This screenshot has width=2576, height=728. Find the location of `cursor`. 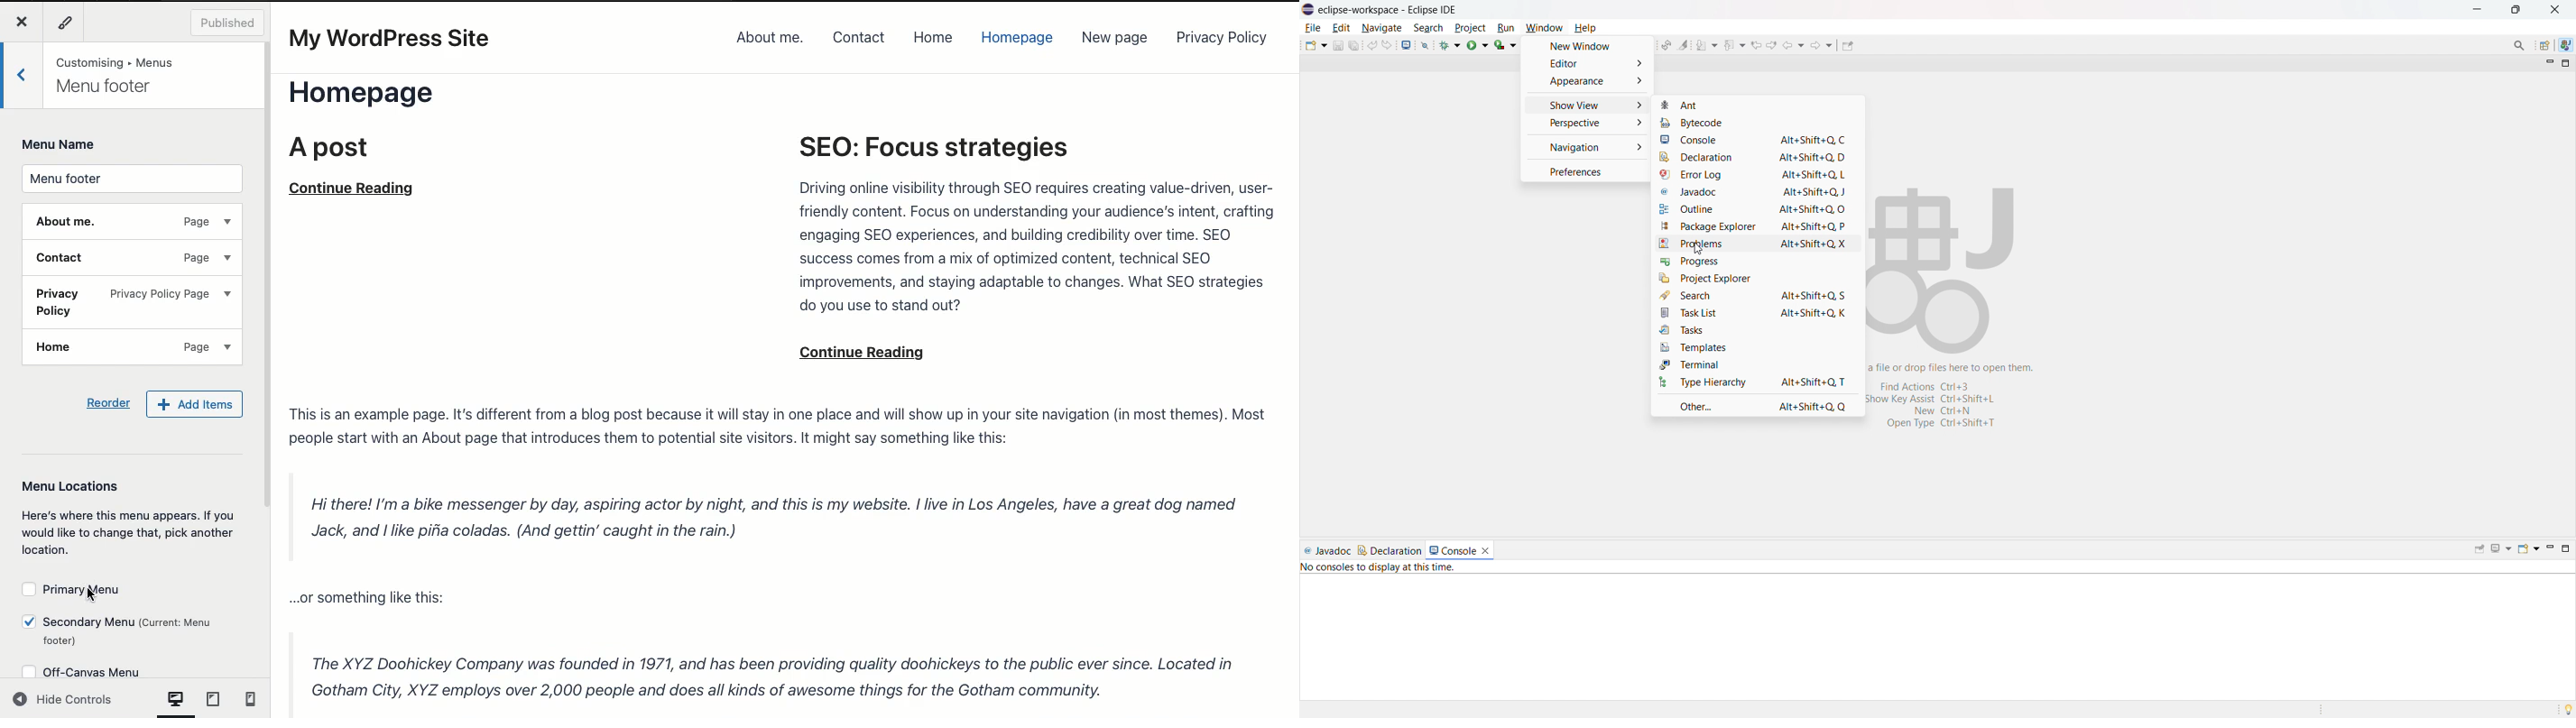

cursor is located at coordinates (96, 596).